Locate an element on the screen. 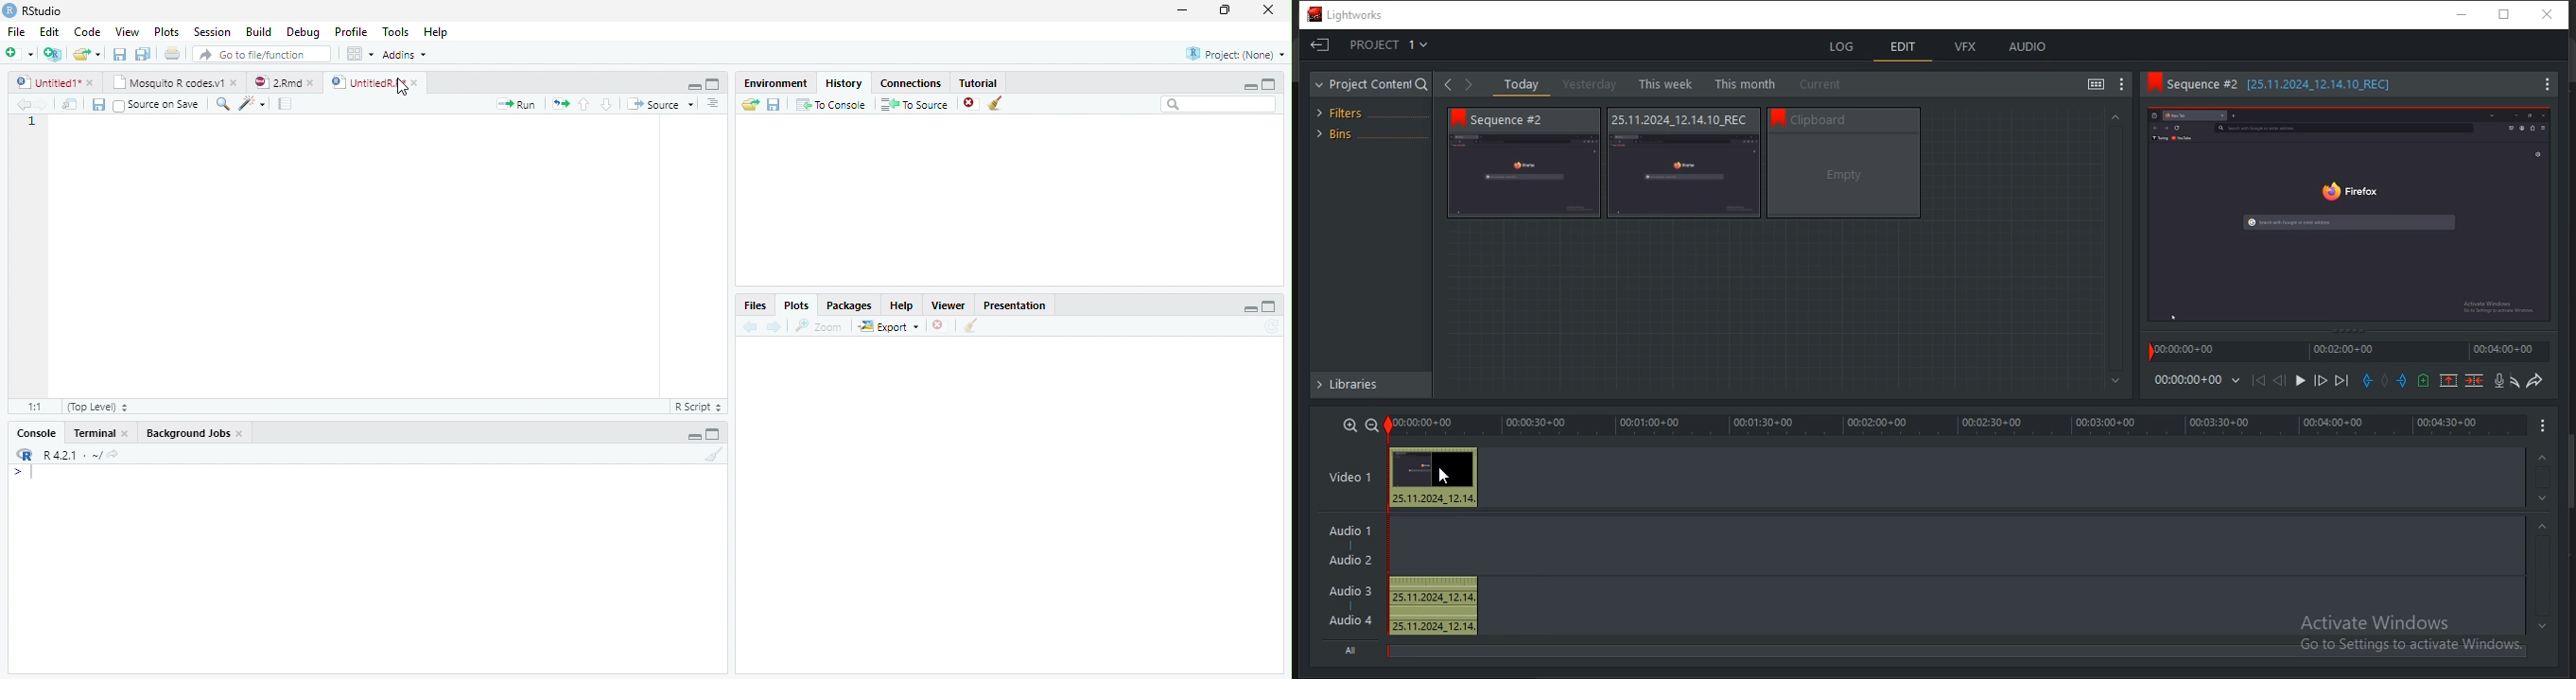  Magic code is located at coordinates (252, 105).